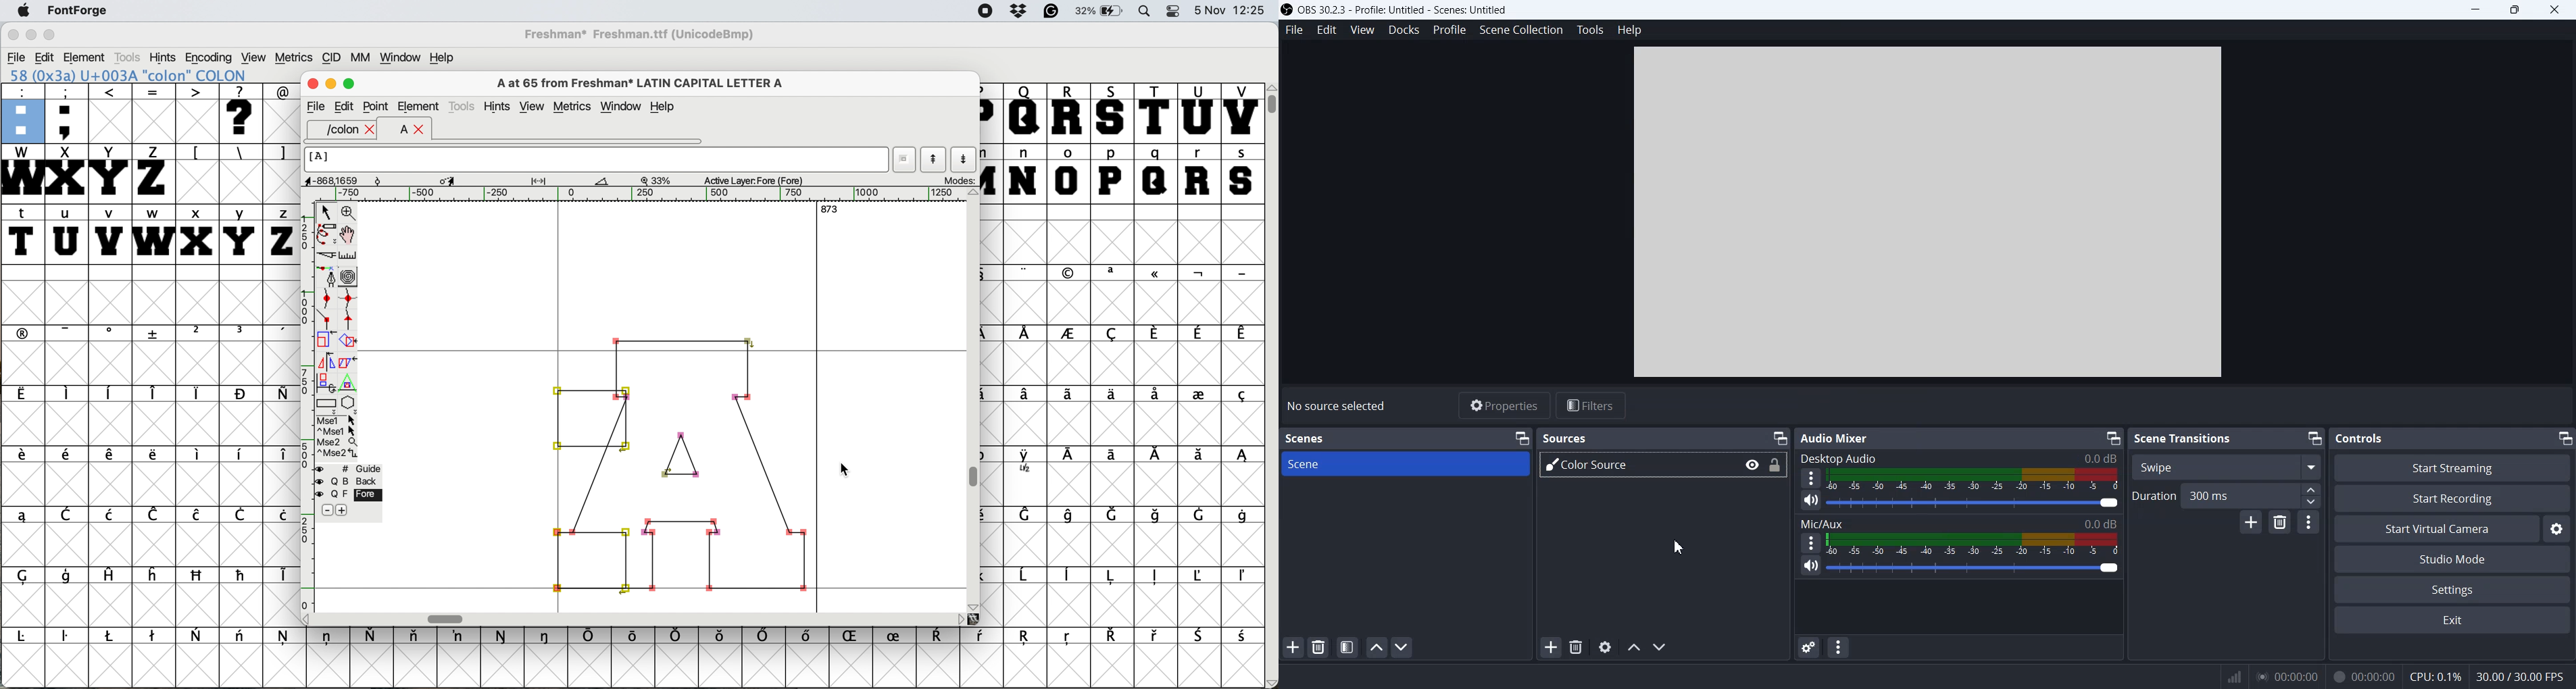 The image size is (2576, 700). I want to click on symbol, so click(241, 516).